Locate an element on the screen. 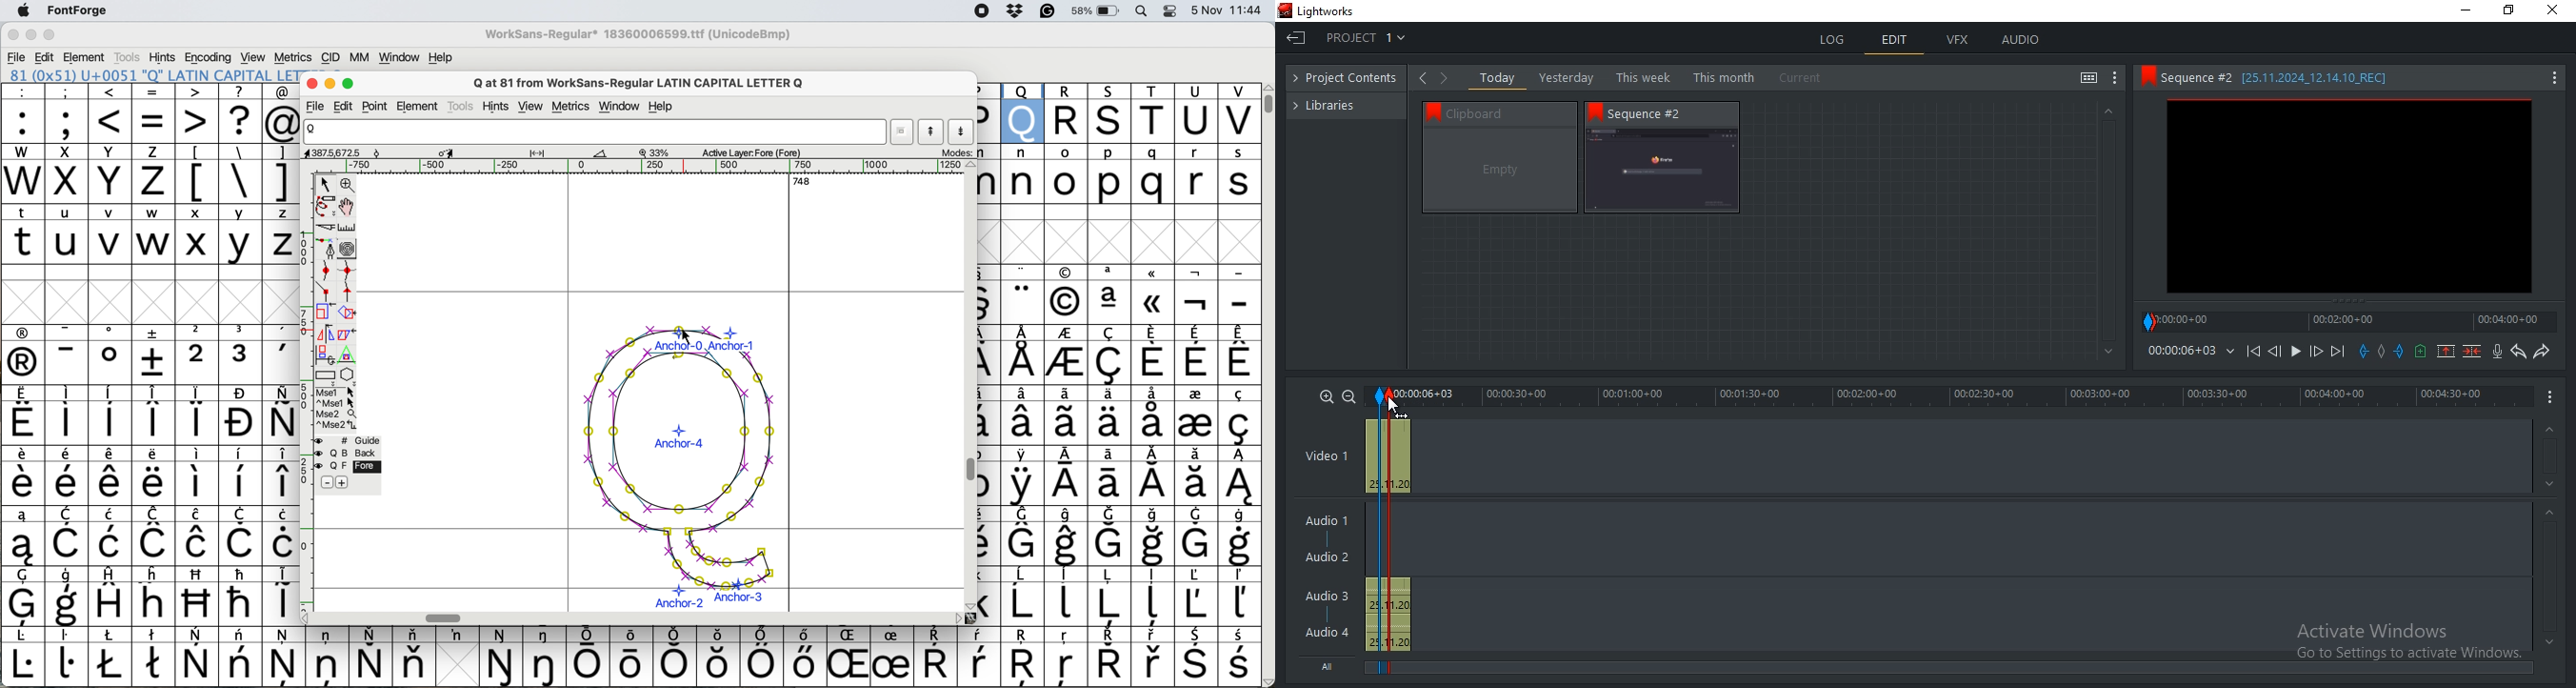  help is located at coordinates (662, 107).